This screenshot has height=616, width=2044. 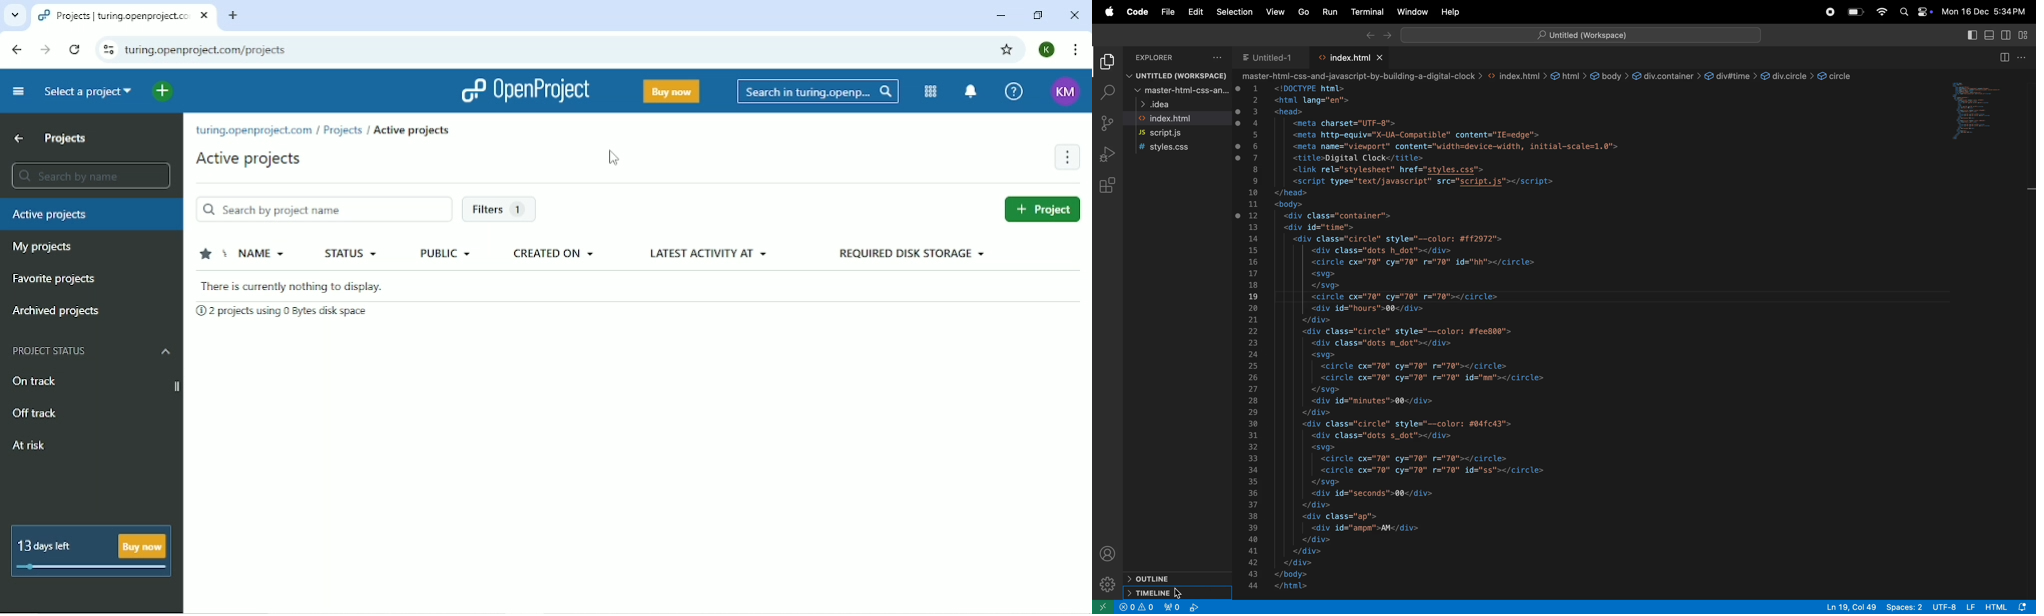 I want to click on </head>, so click(x=1291, y=193).